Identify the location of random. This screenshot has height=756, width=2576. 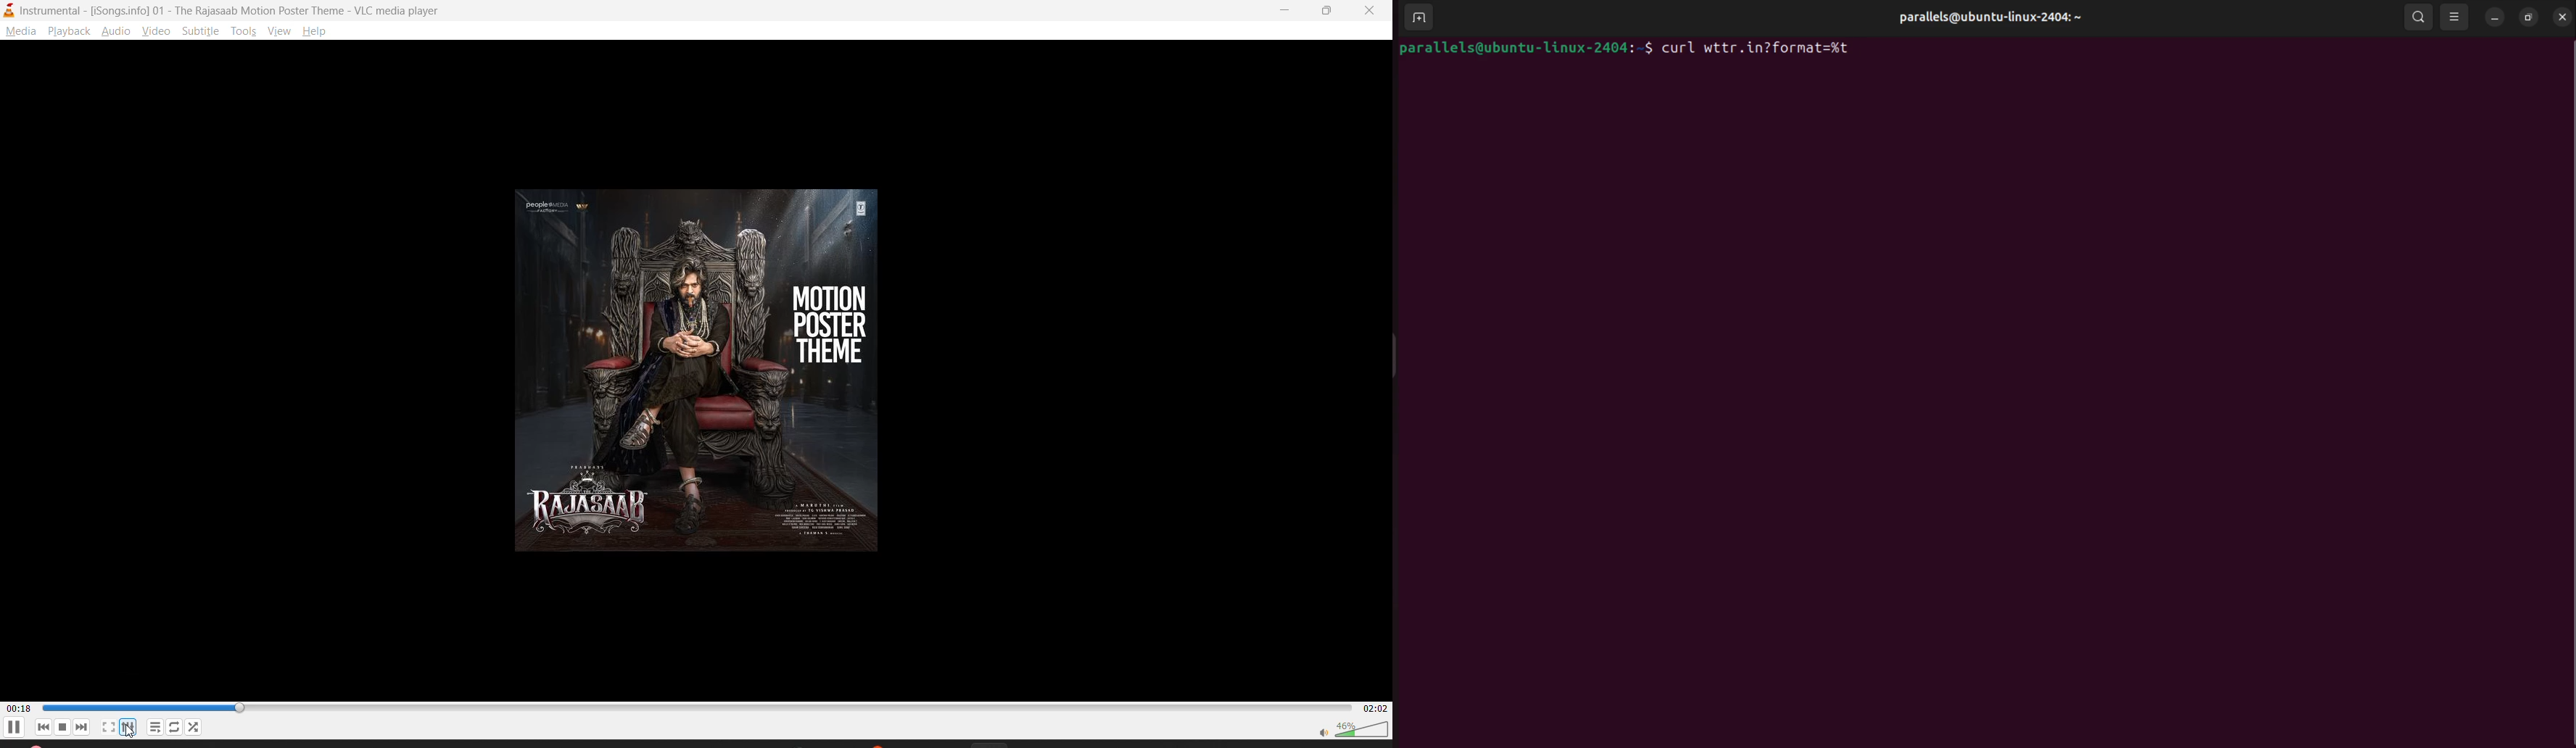
(194, 726).